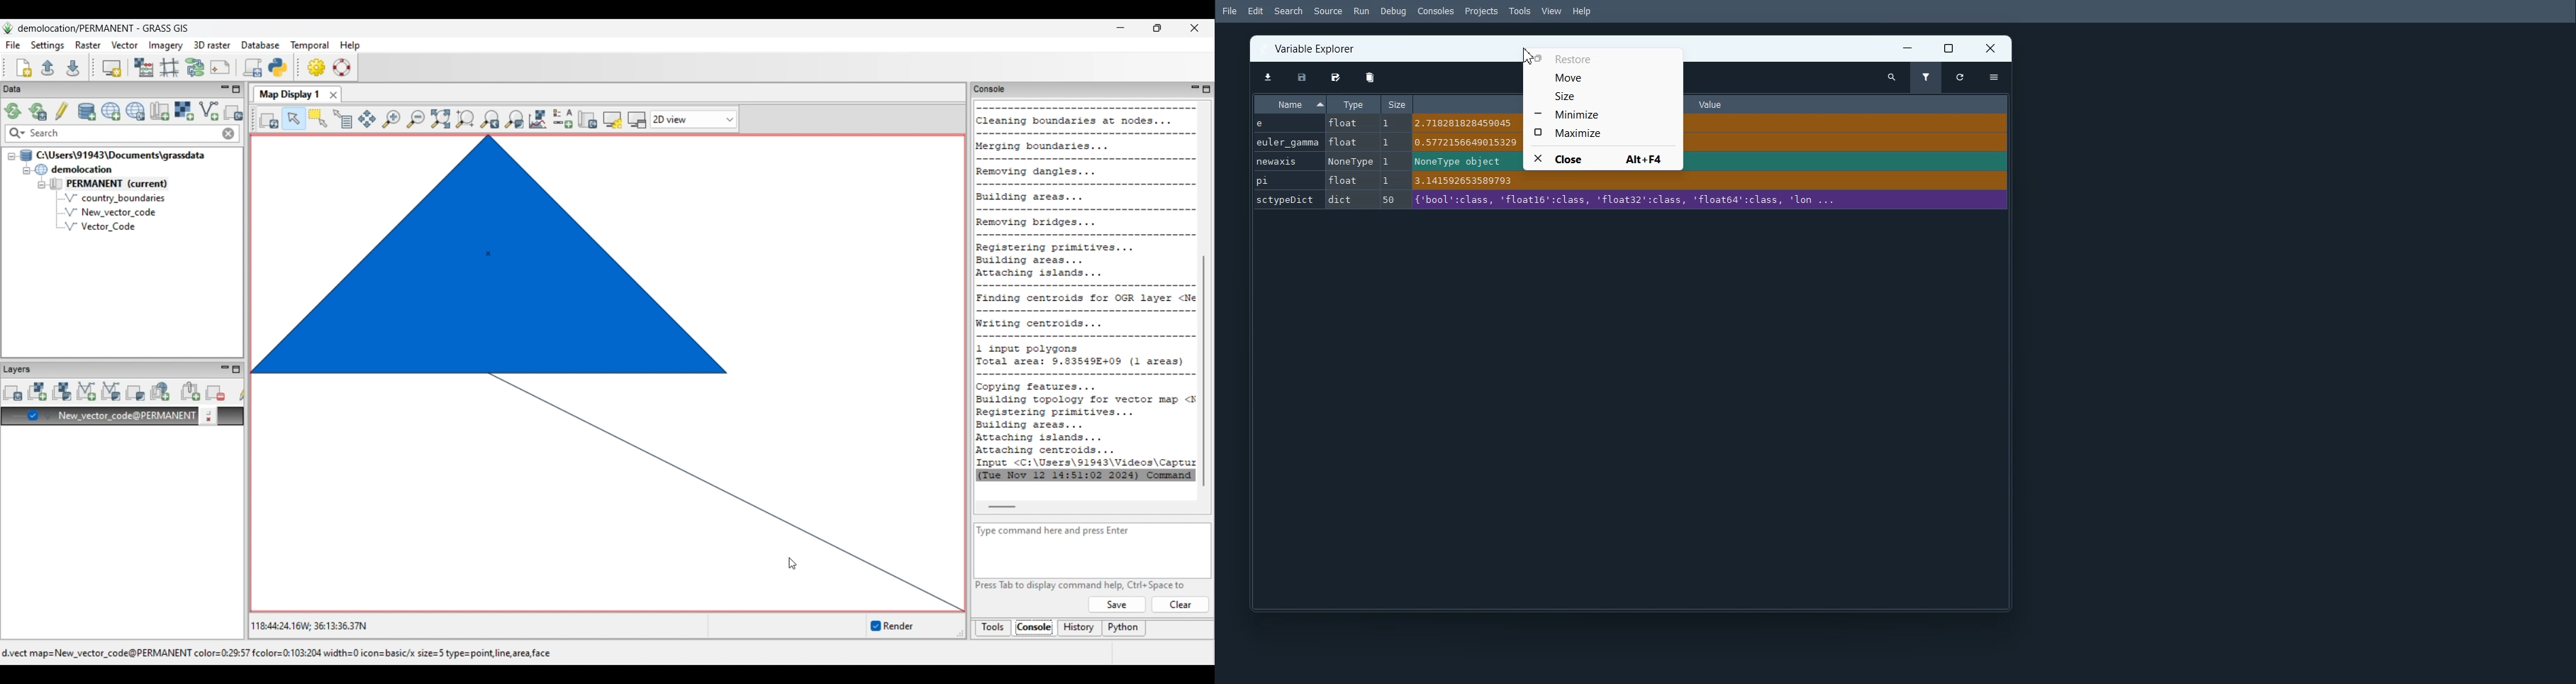 This screenshot has width=2576, height=700. What do you see at coordinates (1288, 104) in the screenshot?
I see `Name` at bounding box center [1288, 104].